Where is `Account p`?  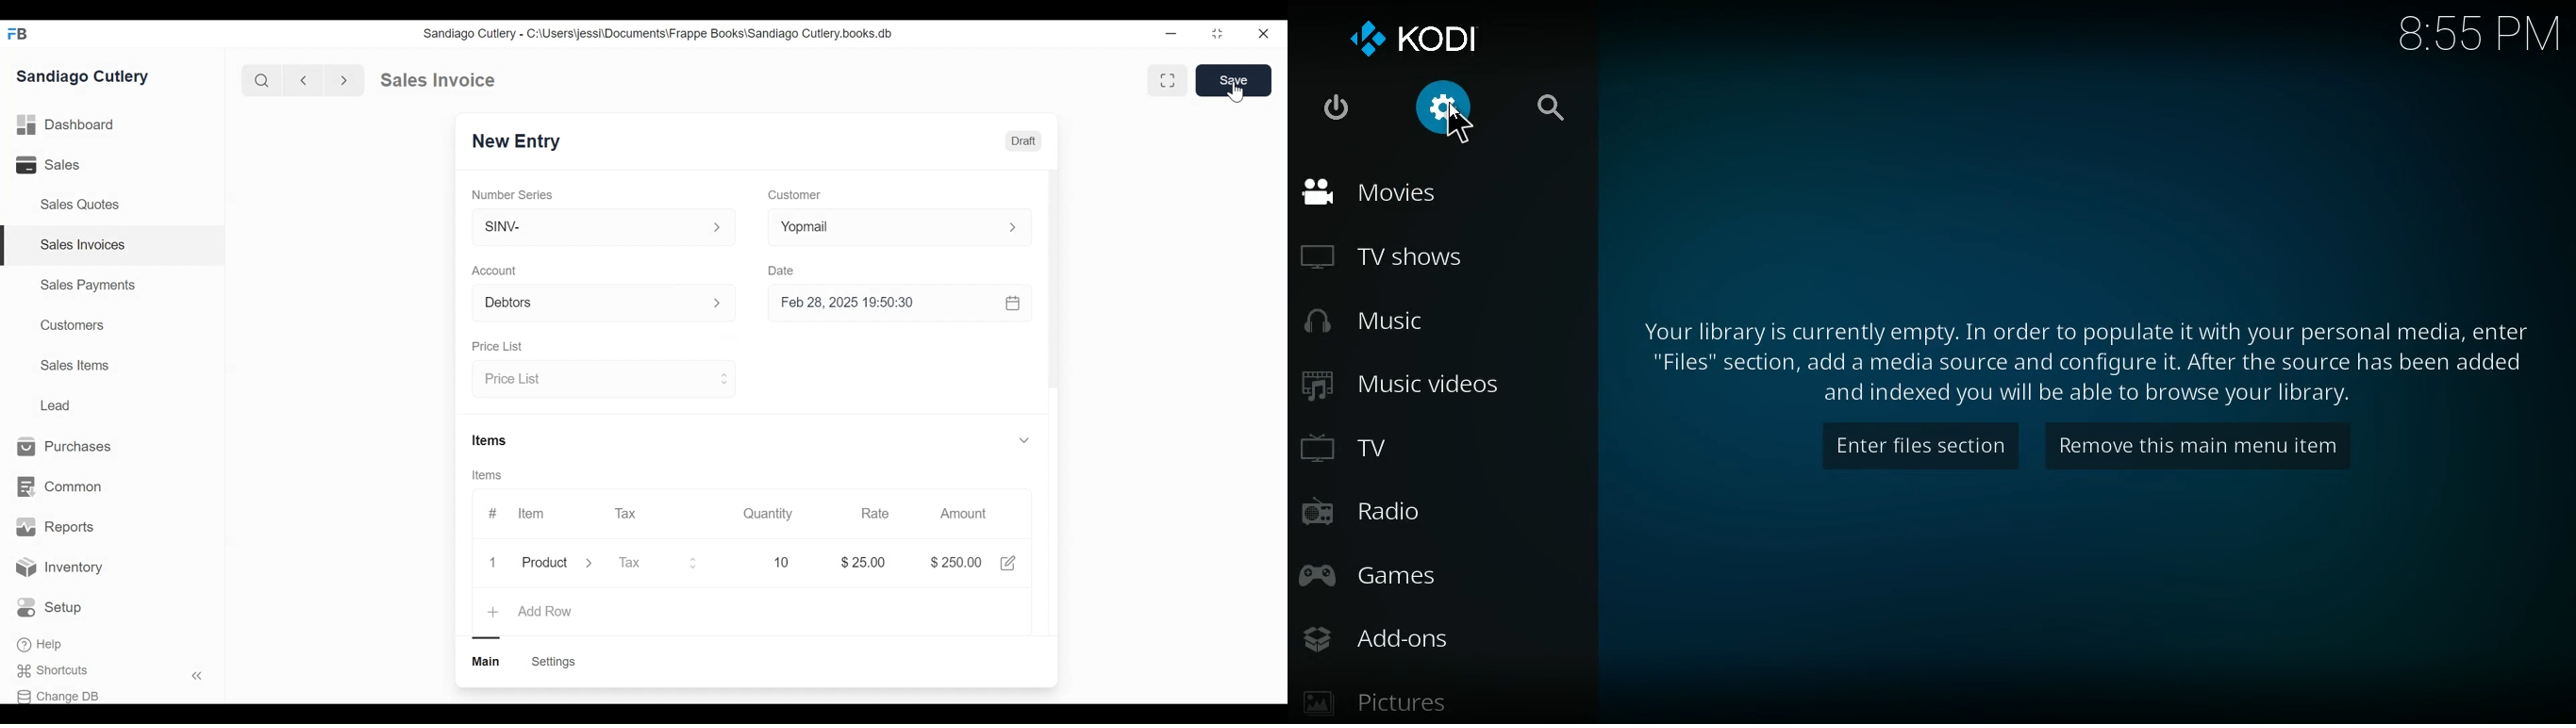
Account p is located at coordinates (605, 304).